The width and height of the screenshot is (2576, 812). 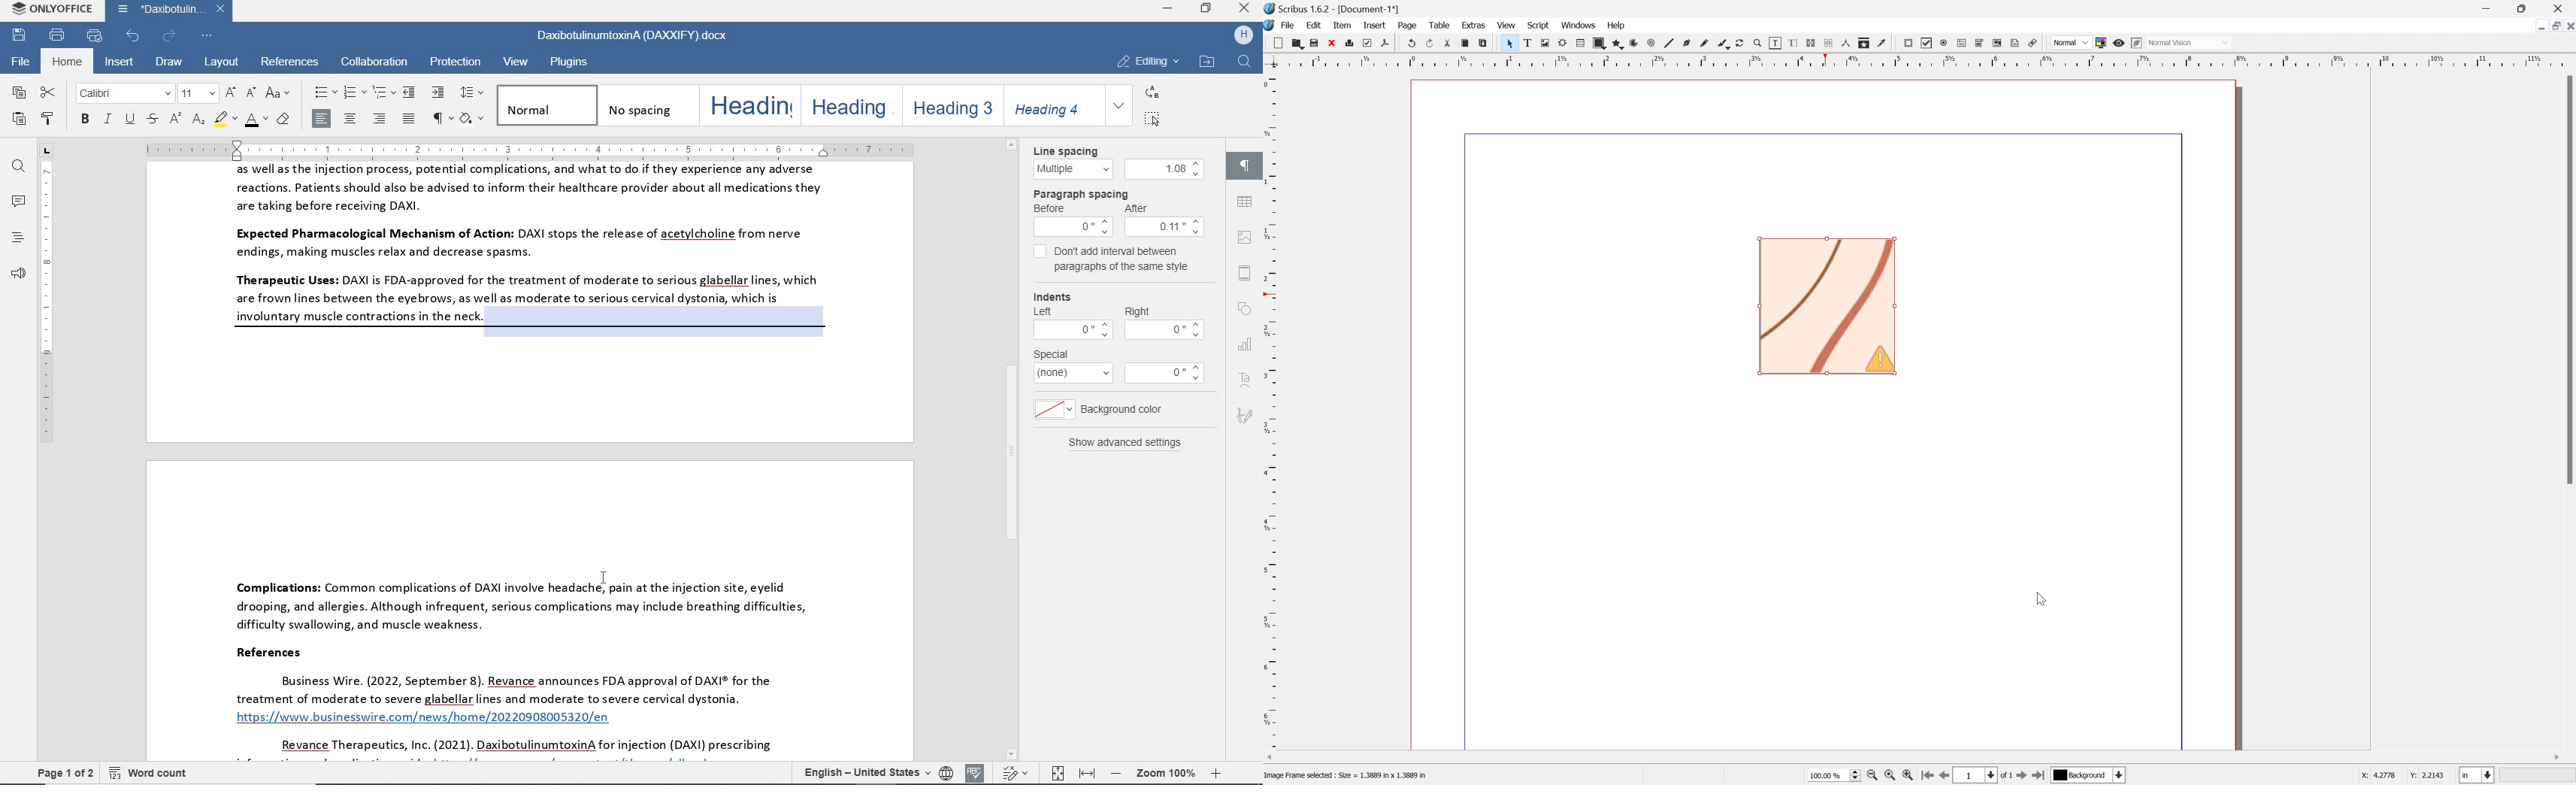 I want to click on Rotate item, so click(x=1744, y=43).